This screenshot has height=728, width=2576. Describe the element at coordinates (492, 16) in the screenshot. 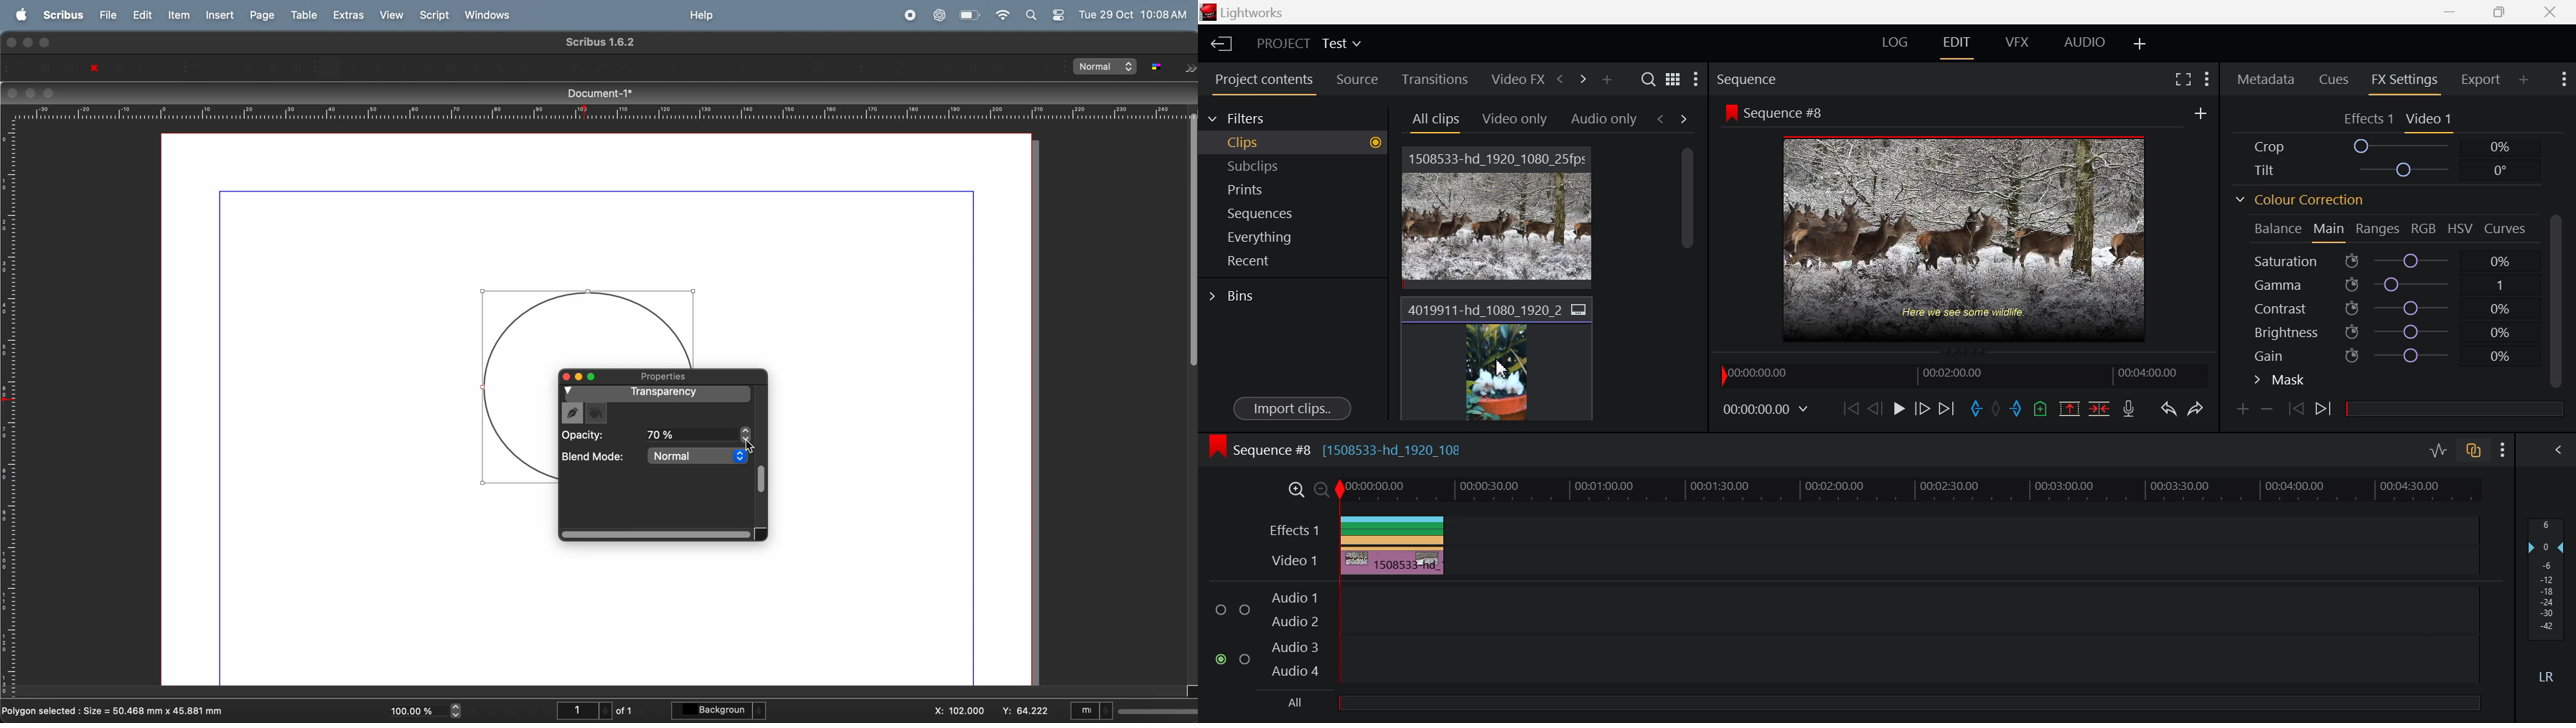

I see `windows` at that location.